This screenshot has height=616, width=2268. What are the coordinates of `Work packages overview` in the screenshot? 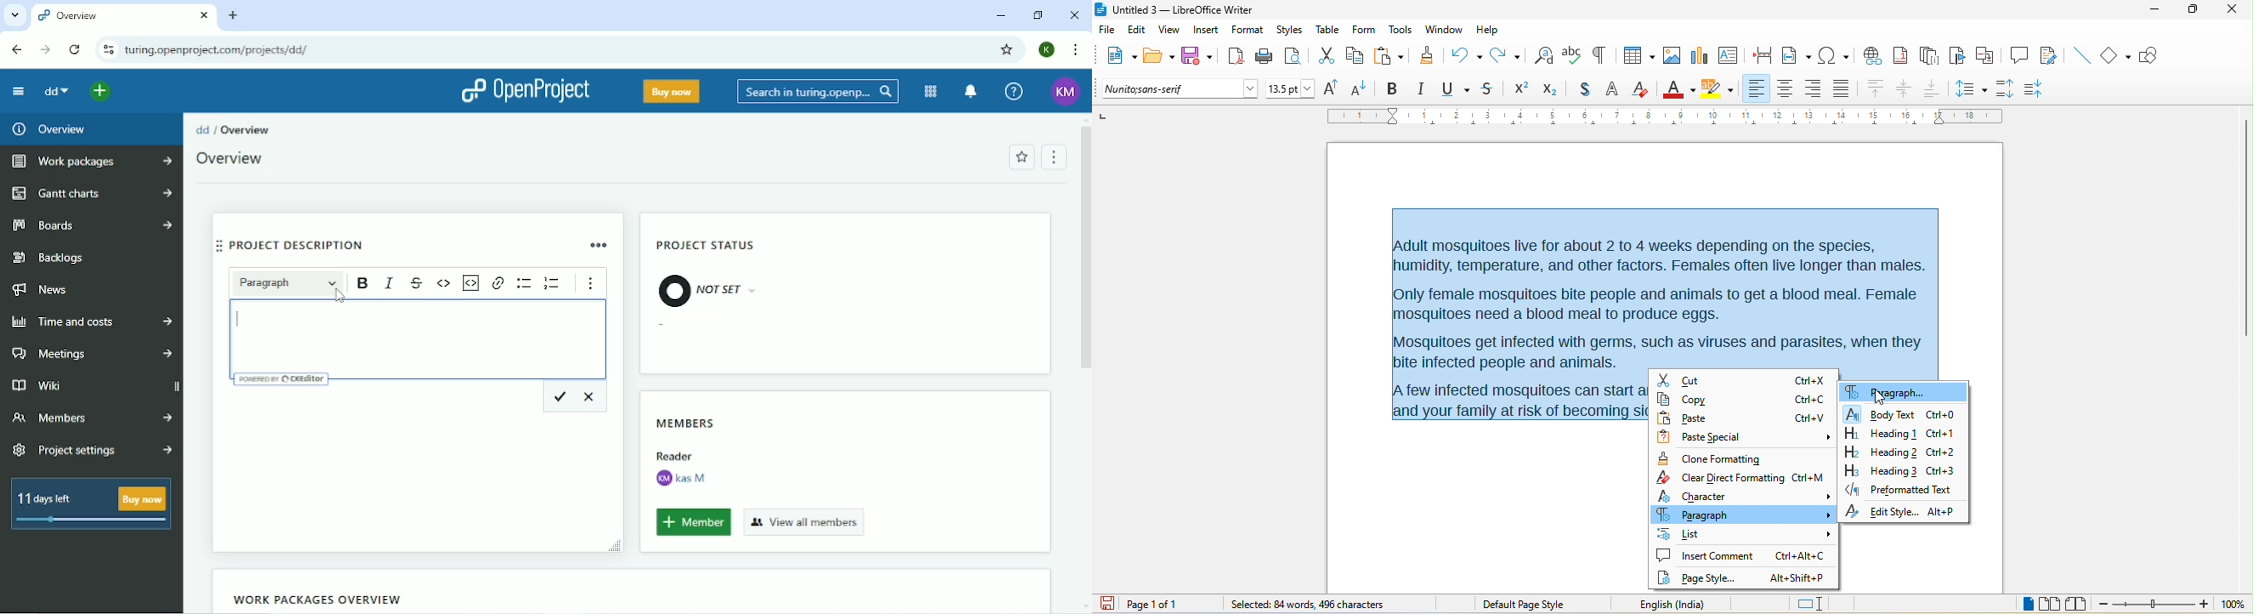 It's located at (313, 599).